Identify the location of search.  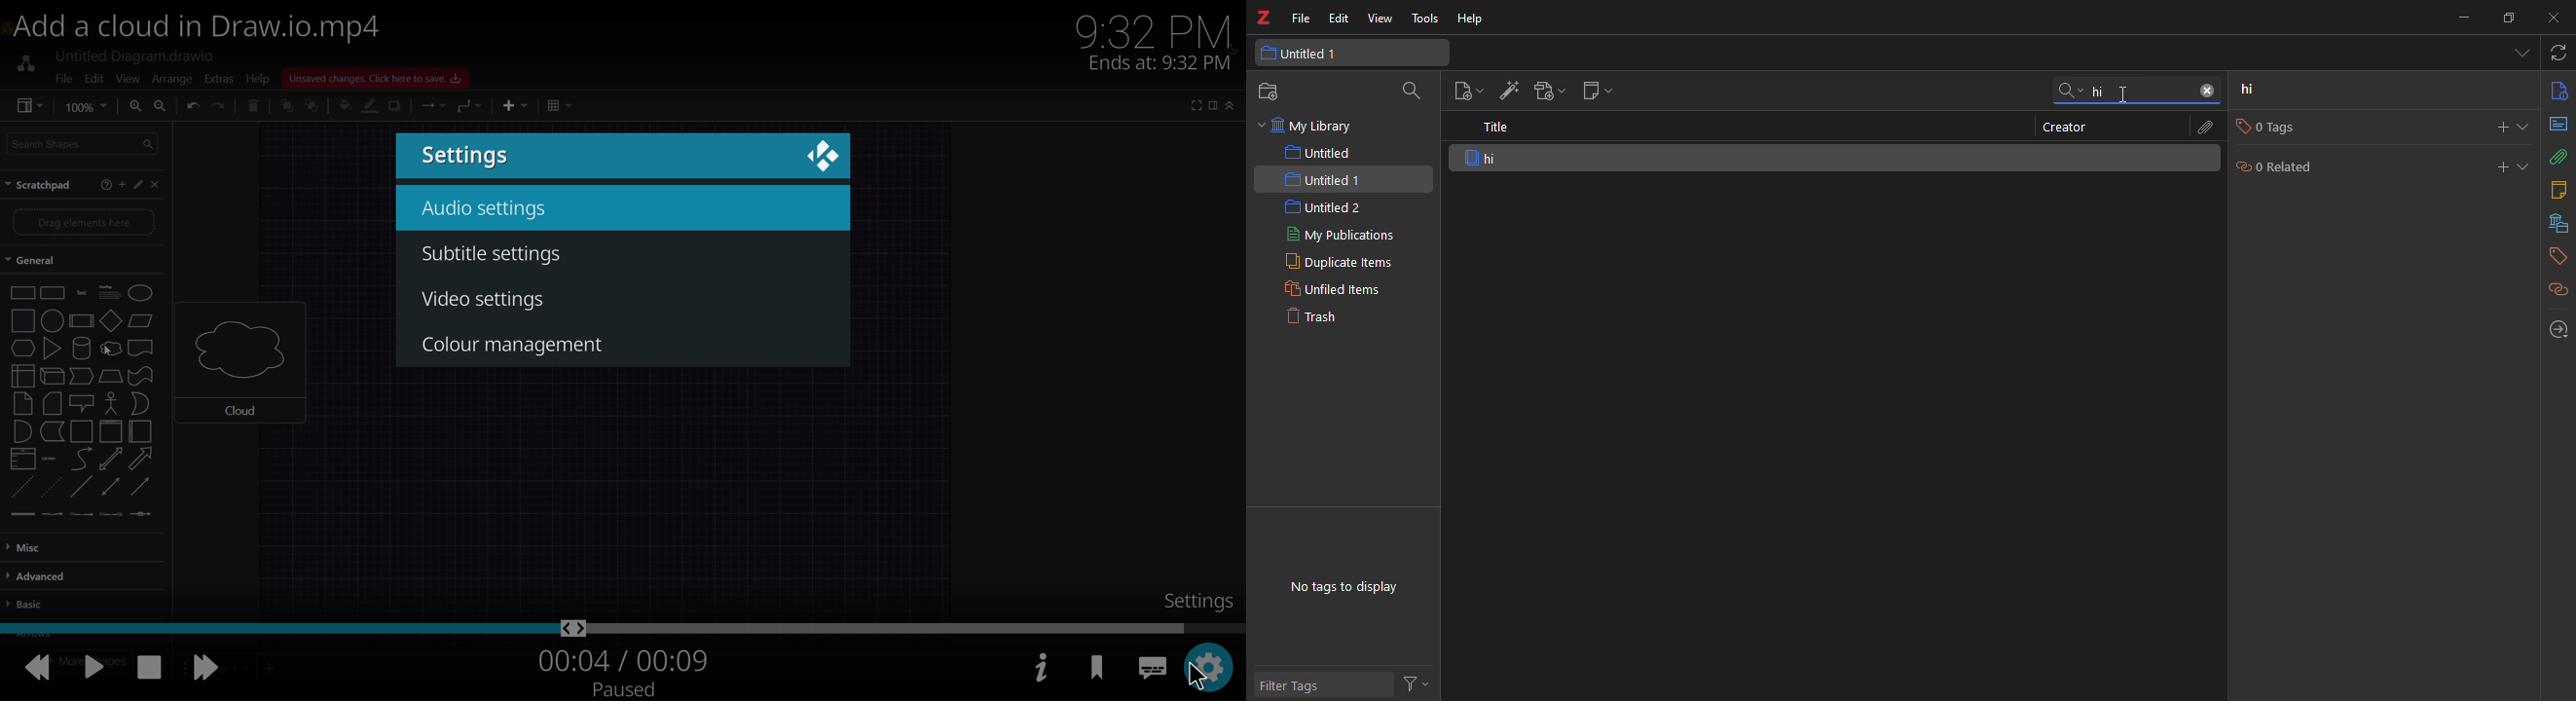
(1408, 92).